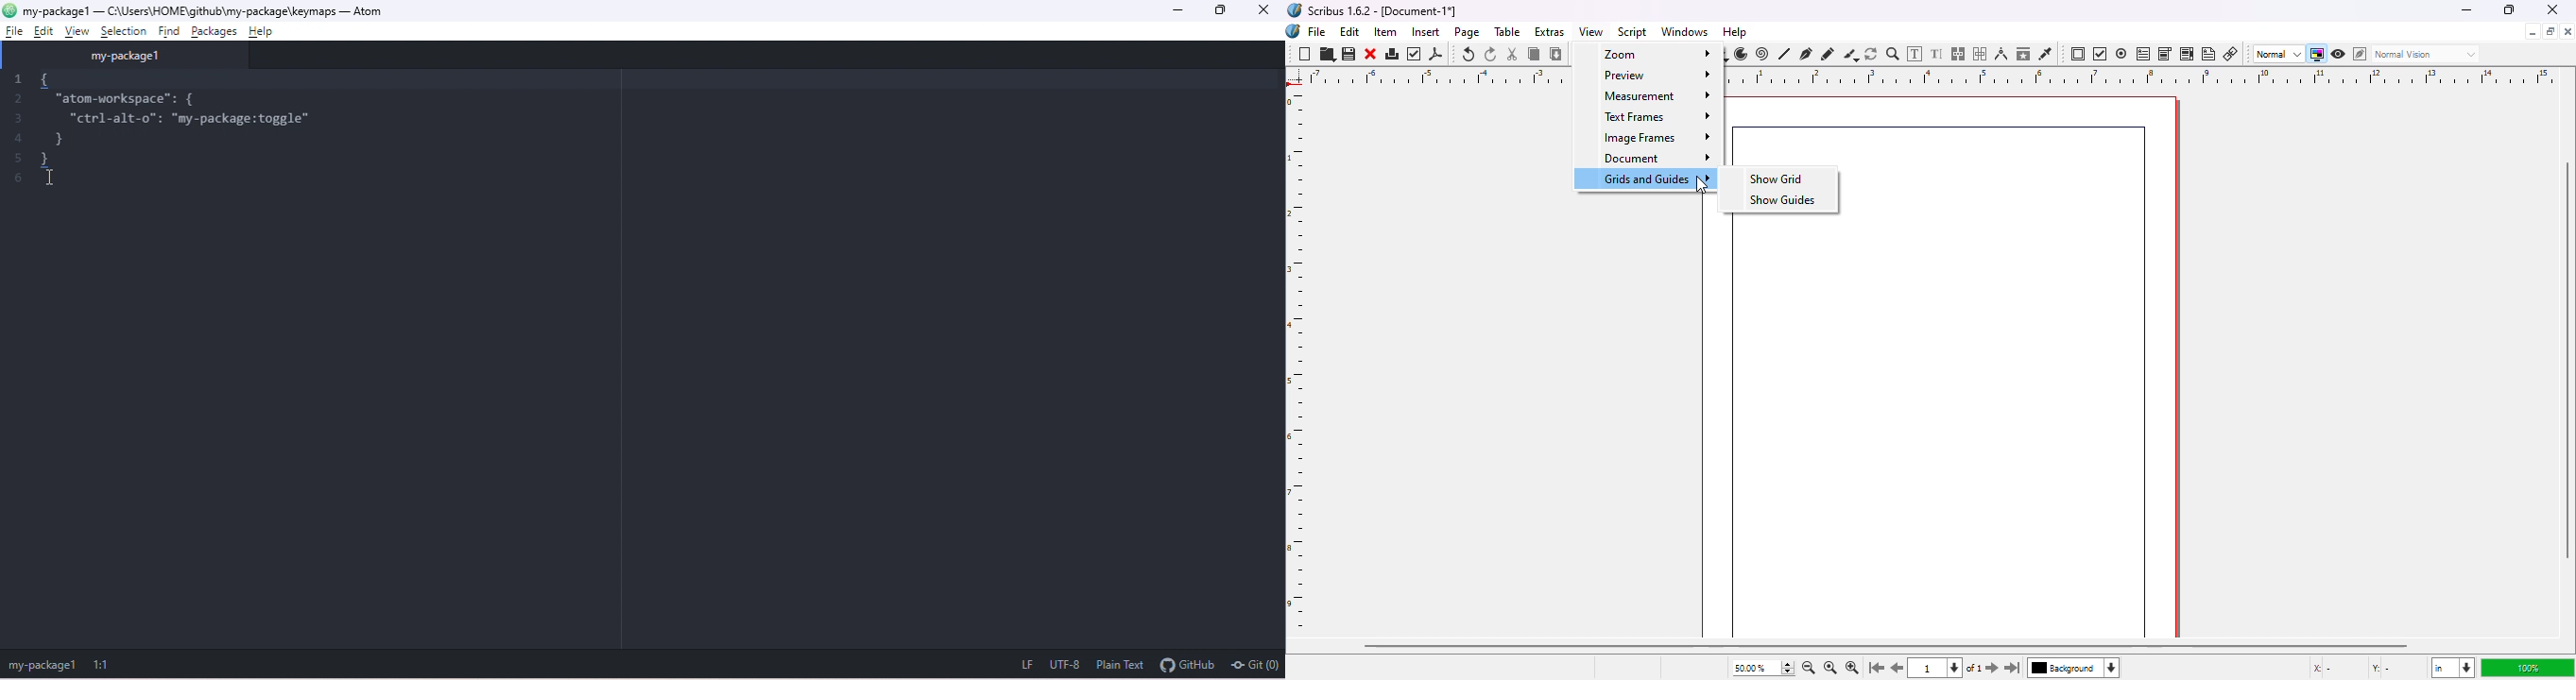 Image resolution: width=2576 pixels, height=700 pixels. I want to click on line, so click(1785, 54).